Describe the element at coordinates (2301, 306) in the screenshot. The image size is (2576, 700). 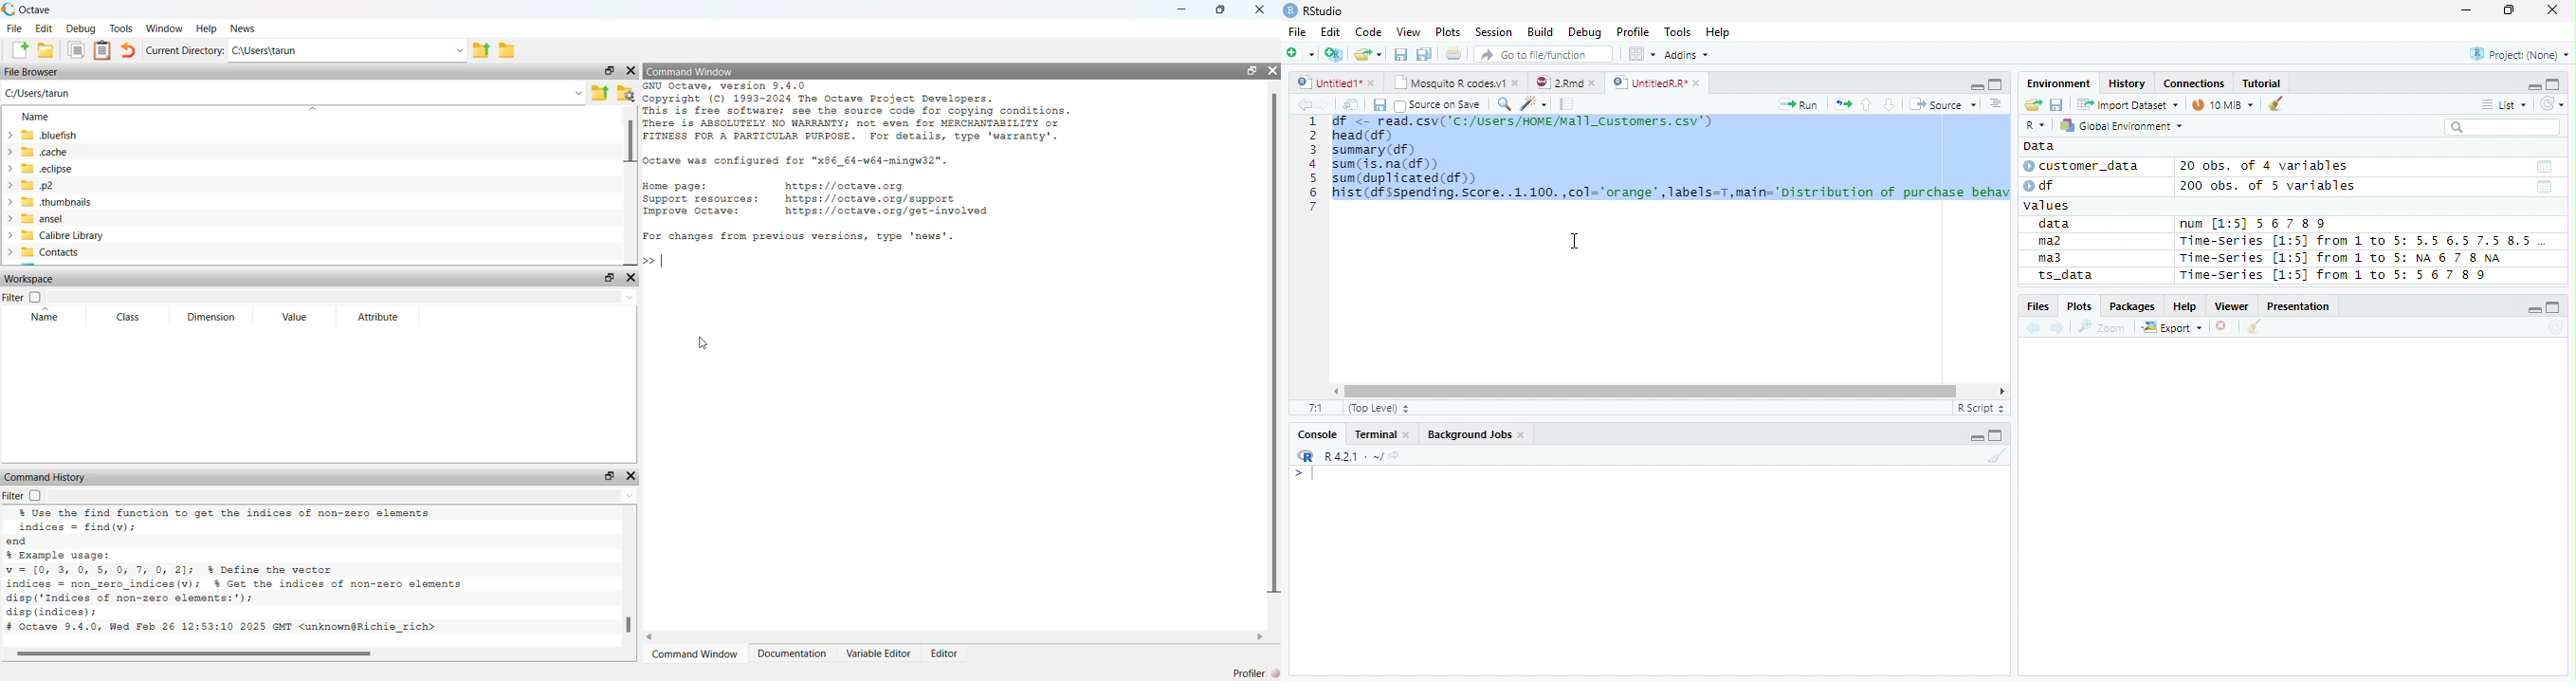
I see `Presentation` at that location.